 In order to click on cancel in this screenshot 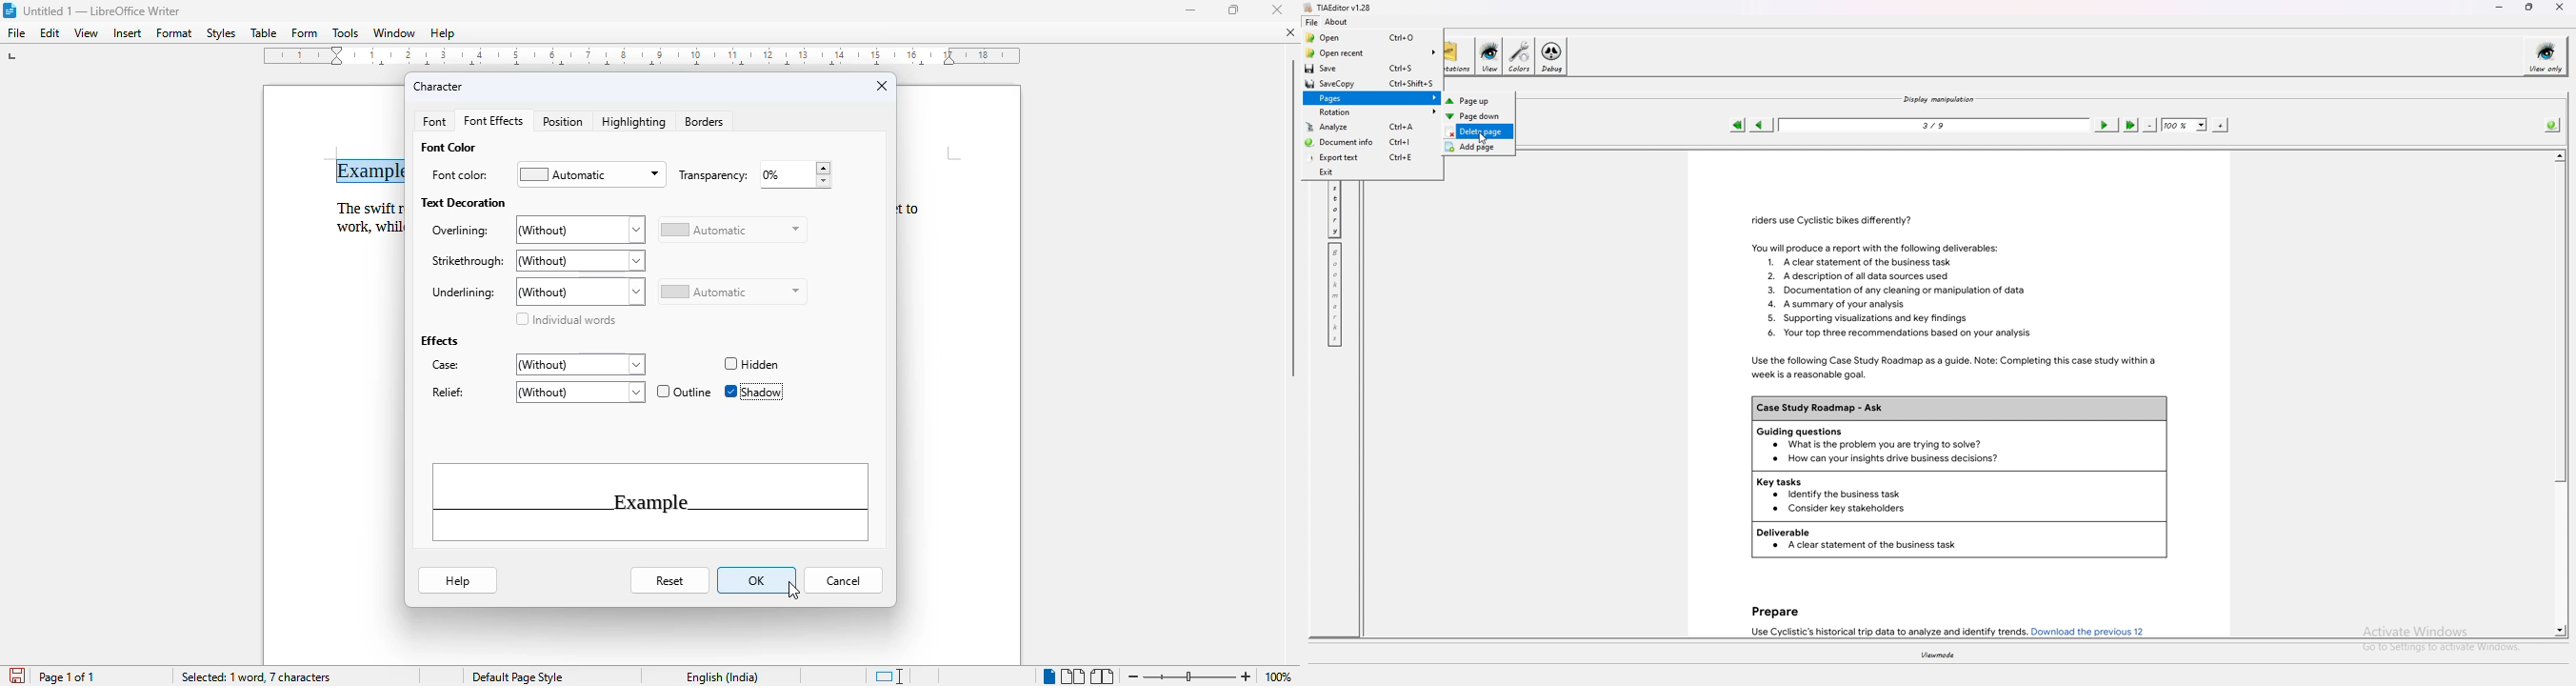, I will do `click(843, 581)`.